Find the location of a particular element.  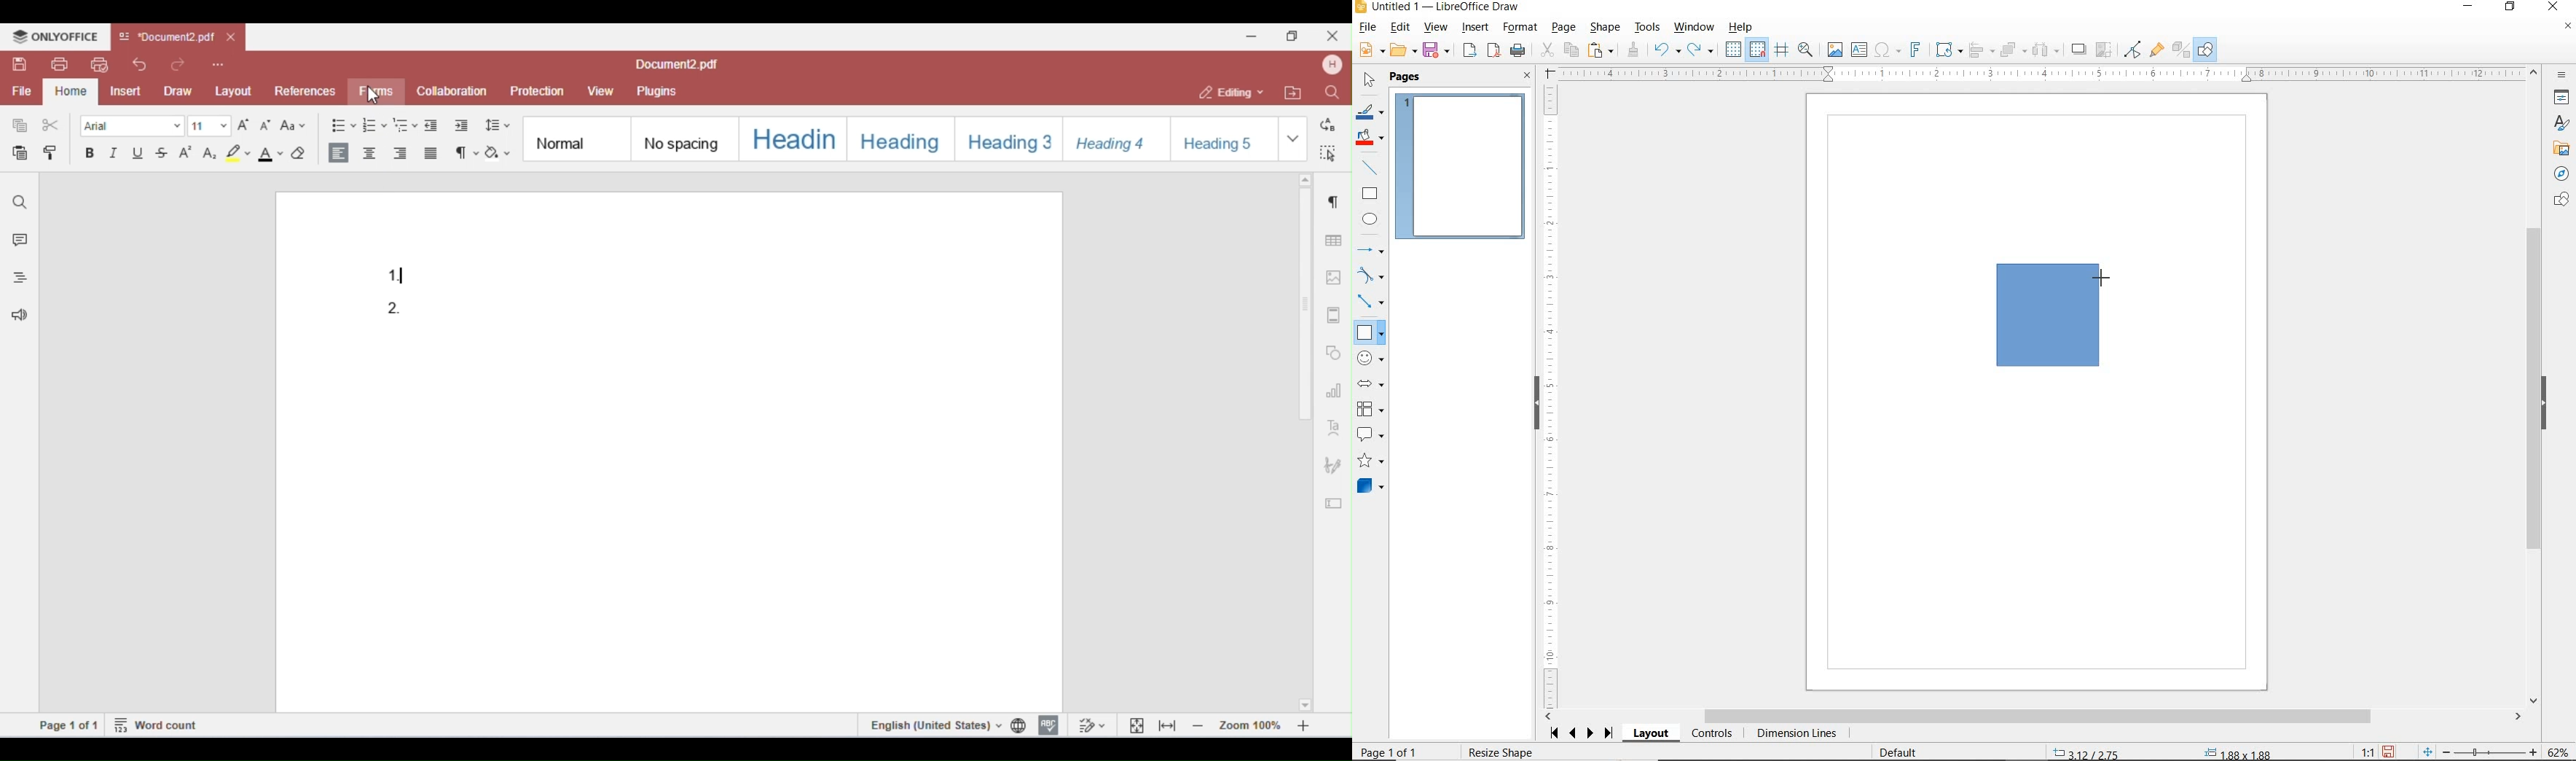

3D SHAPES is located at coordinates (1370, 486).